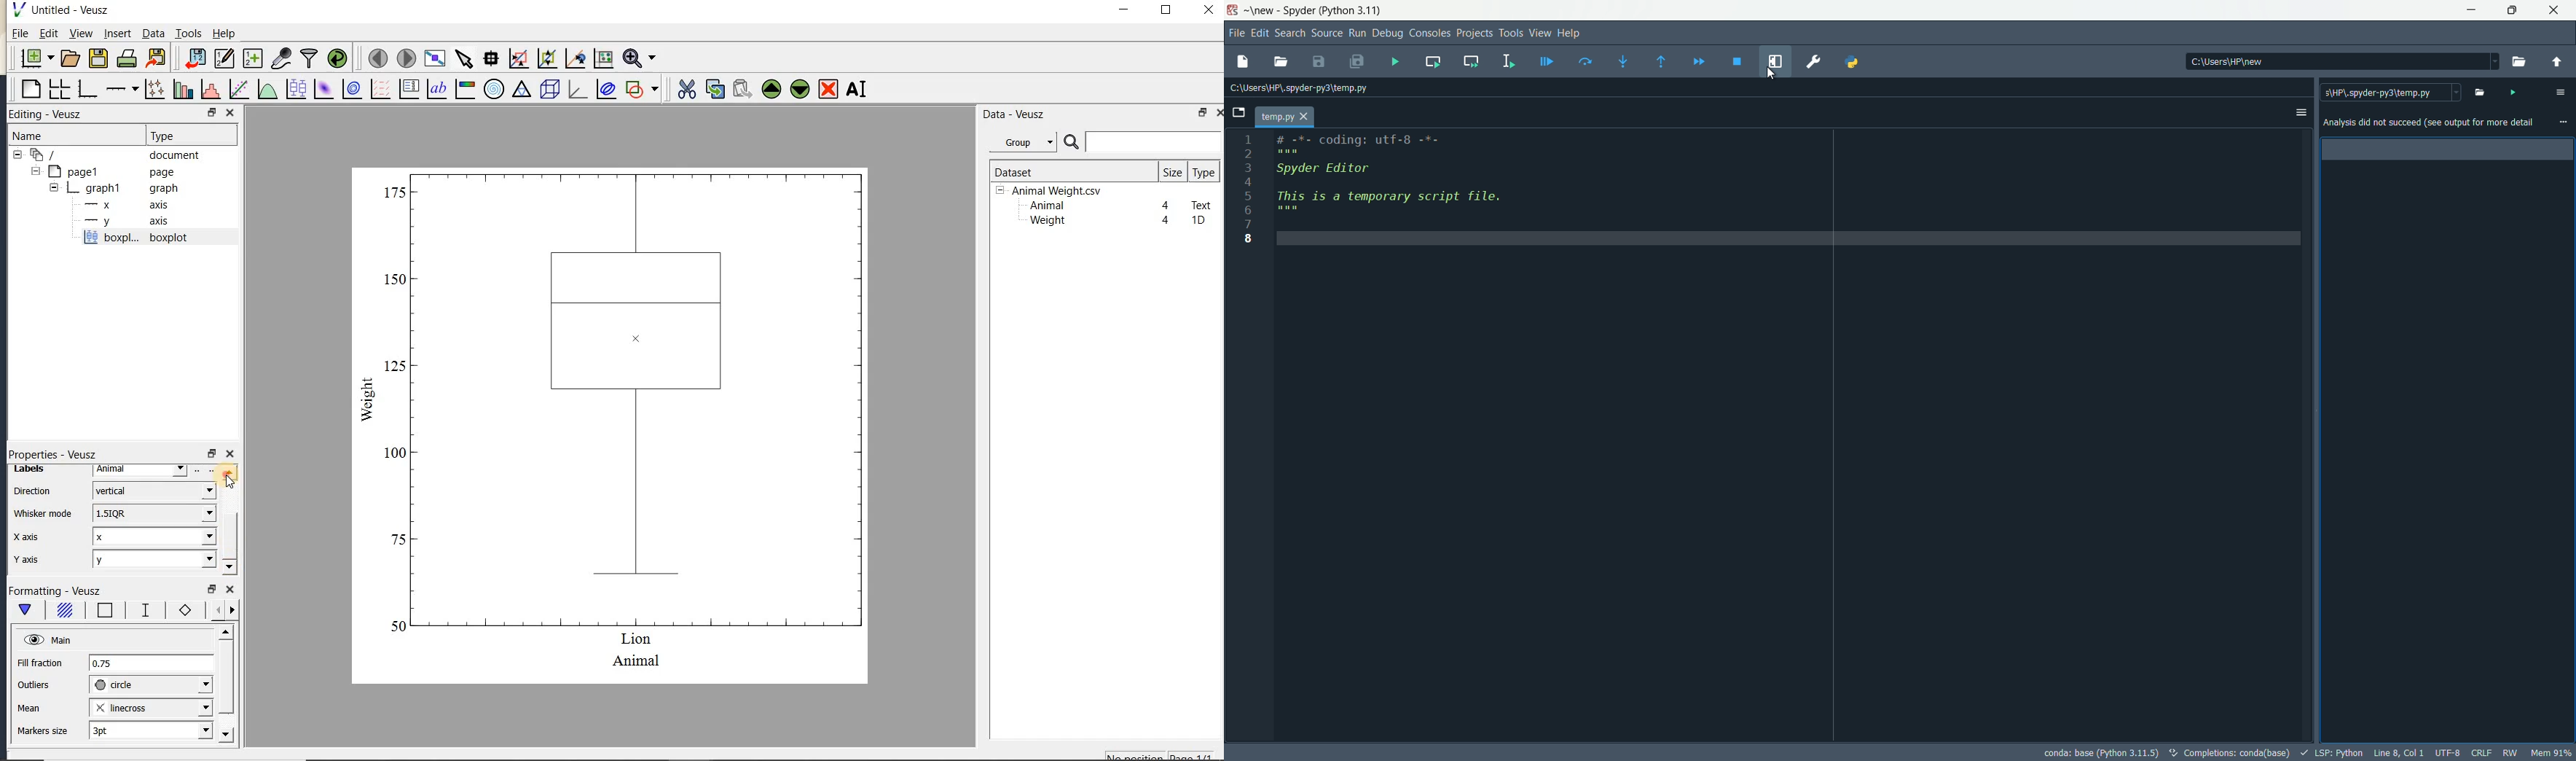  I want to click on debug menu, so click(1387, 32).